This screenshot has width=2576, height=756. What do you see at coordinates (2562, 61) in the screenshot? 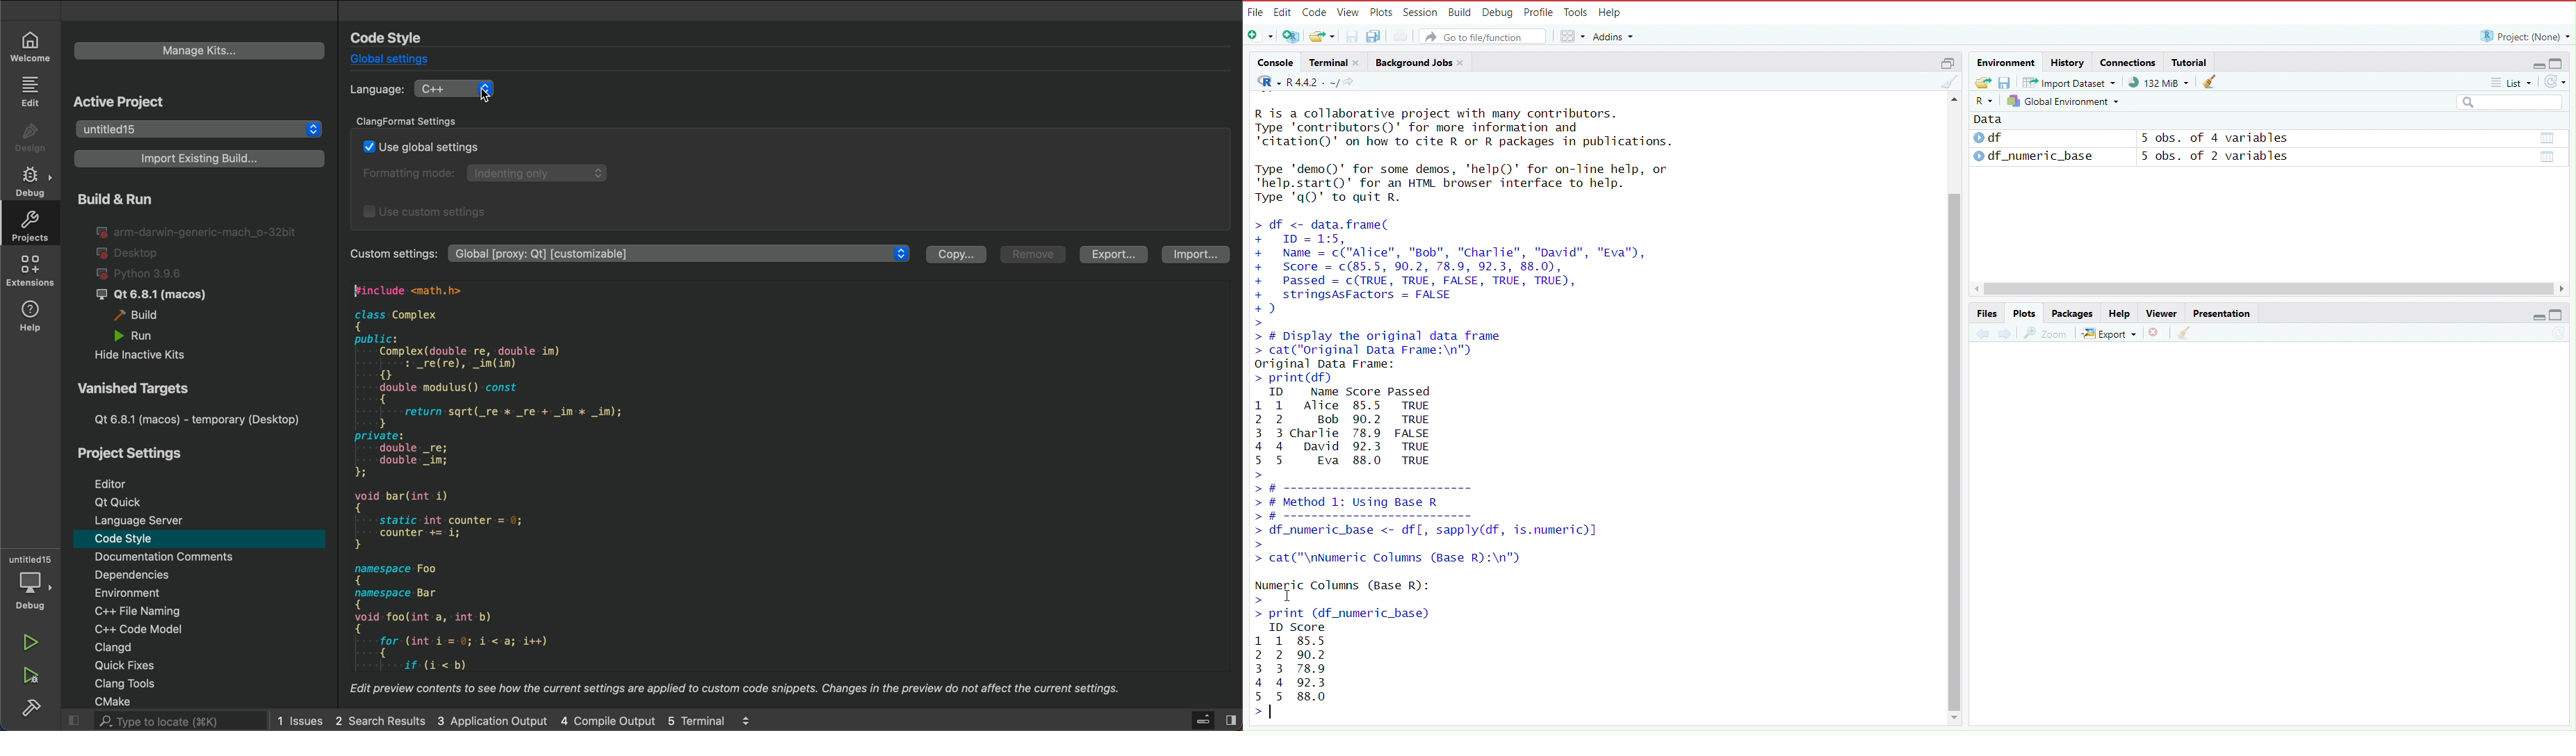
I see `maximize` at bounding box center [2562, 61].